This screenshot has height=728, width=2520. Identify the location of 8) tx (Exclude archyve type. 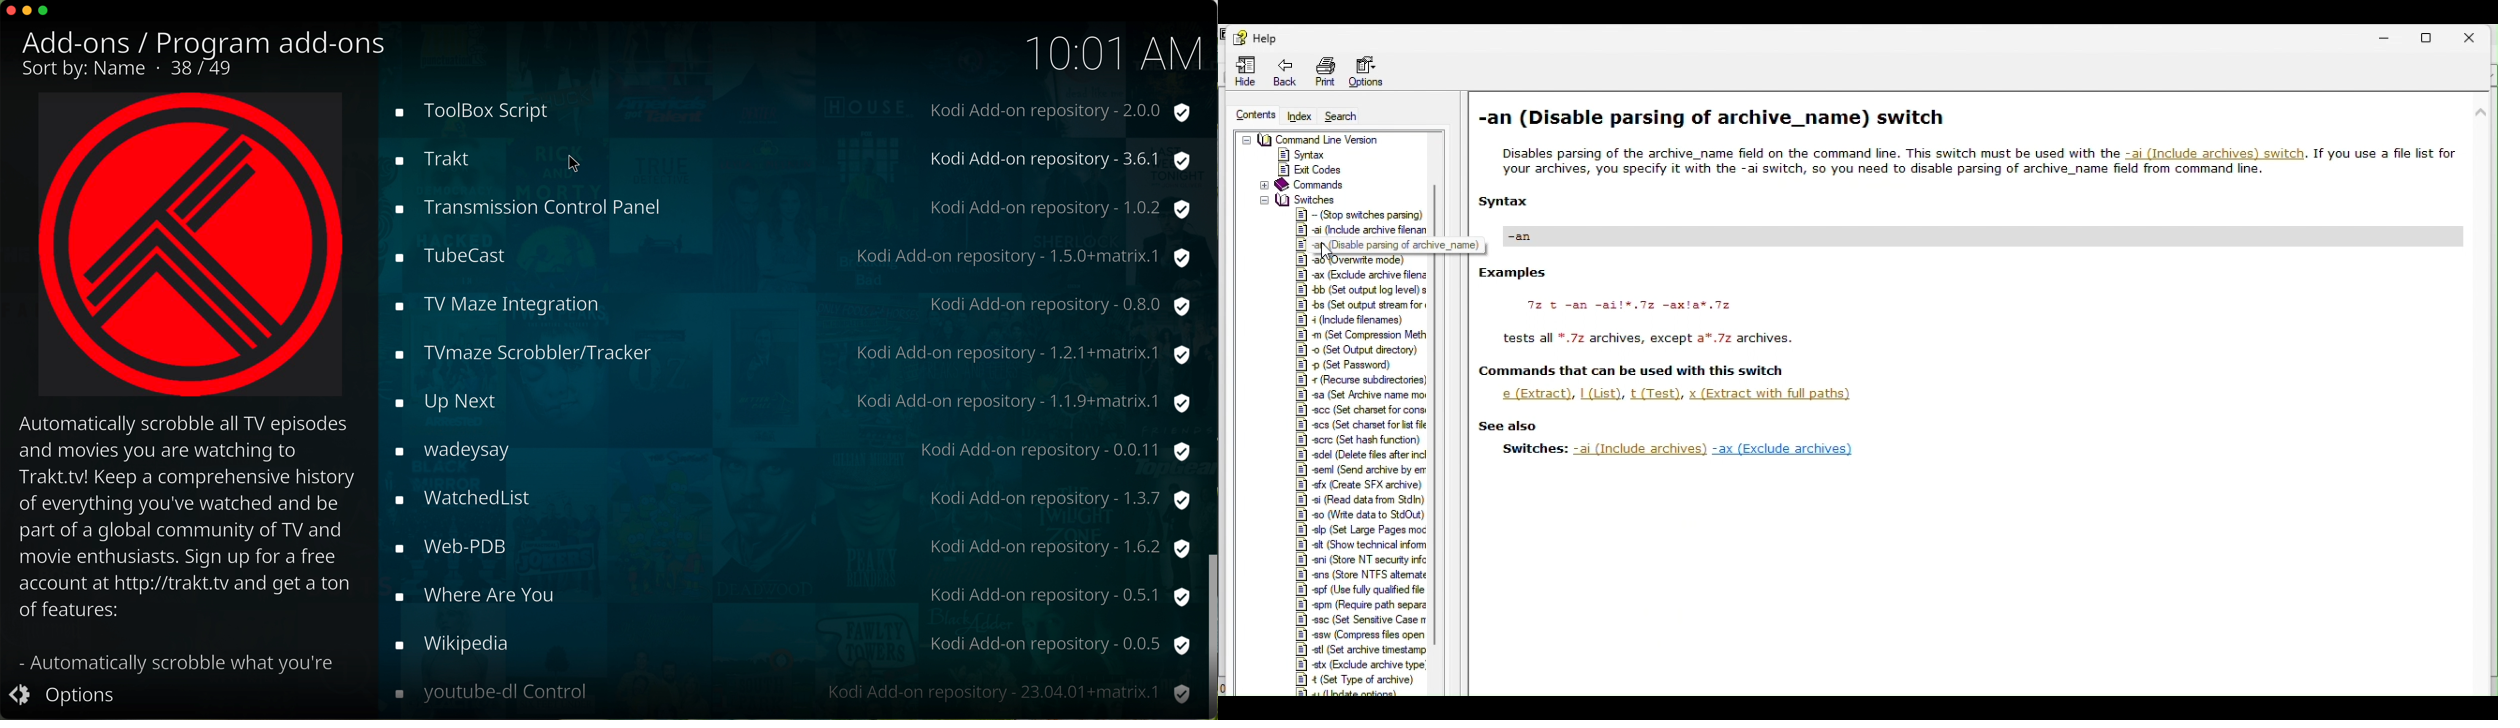
(1358, 664).